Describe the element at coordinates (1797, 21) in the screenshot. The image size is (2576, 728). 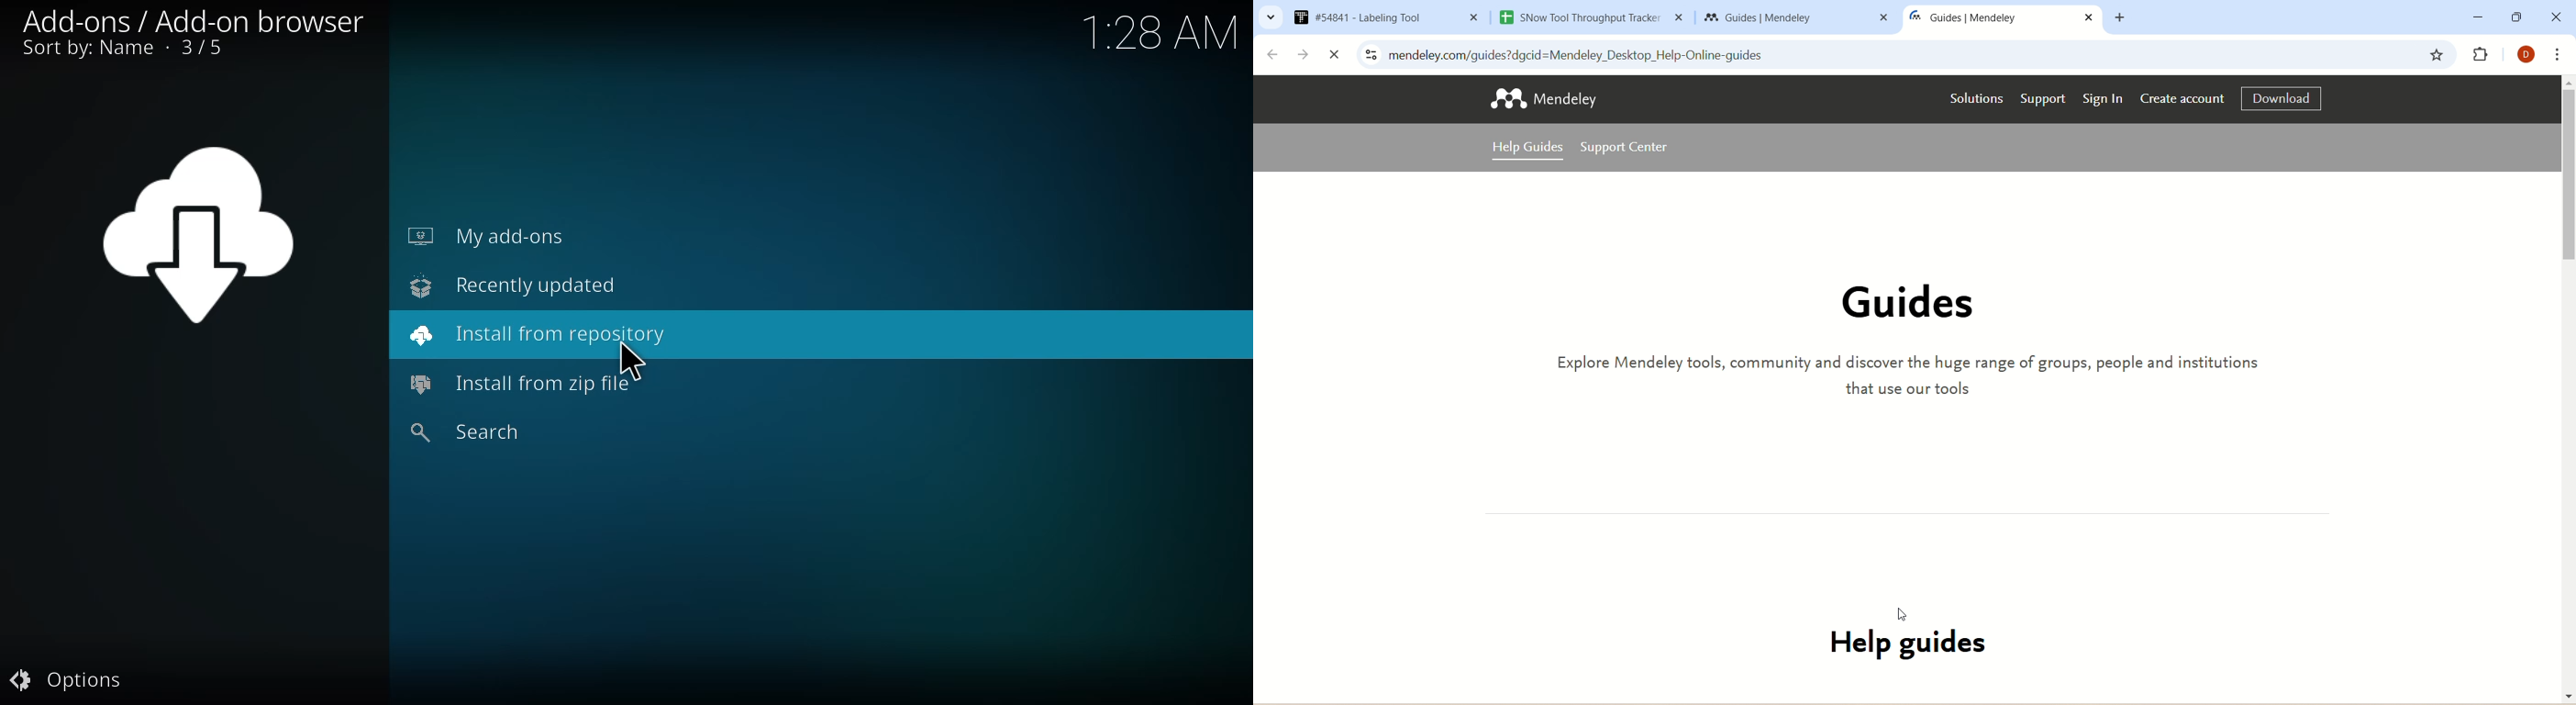
I see `Guides | Mendely` at that location.